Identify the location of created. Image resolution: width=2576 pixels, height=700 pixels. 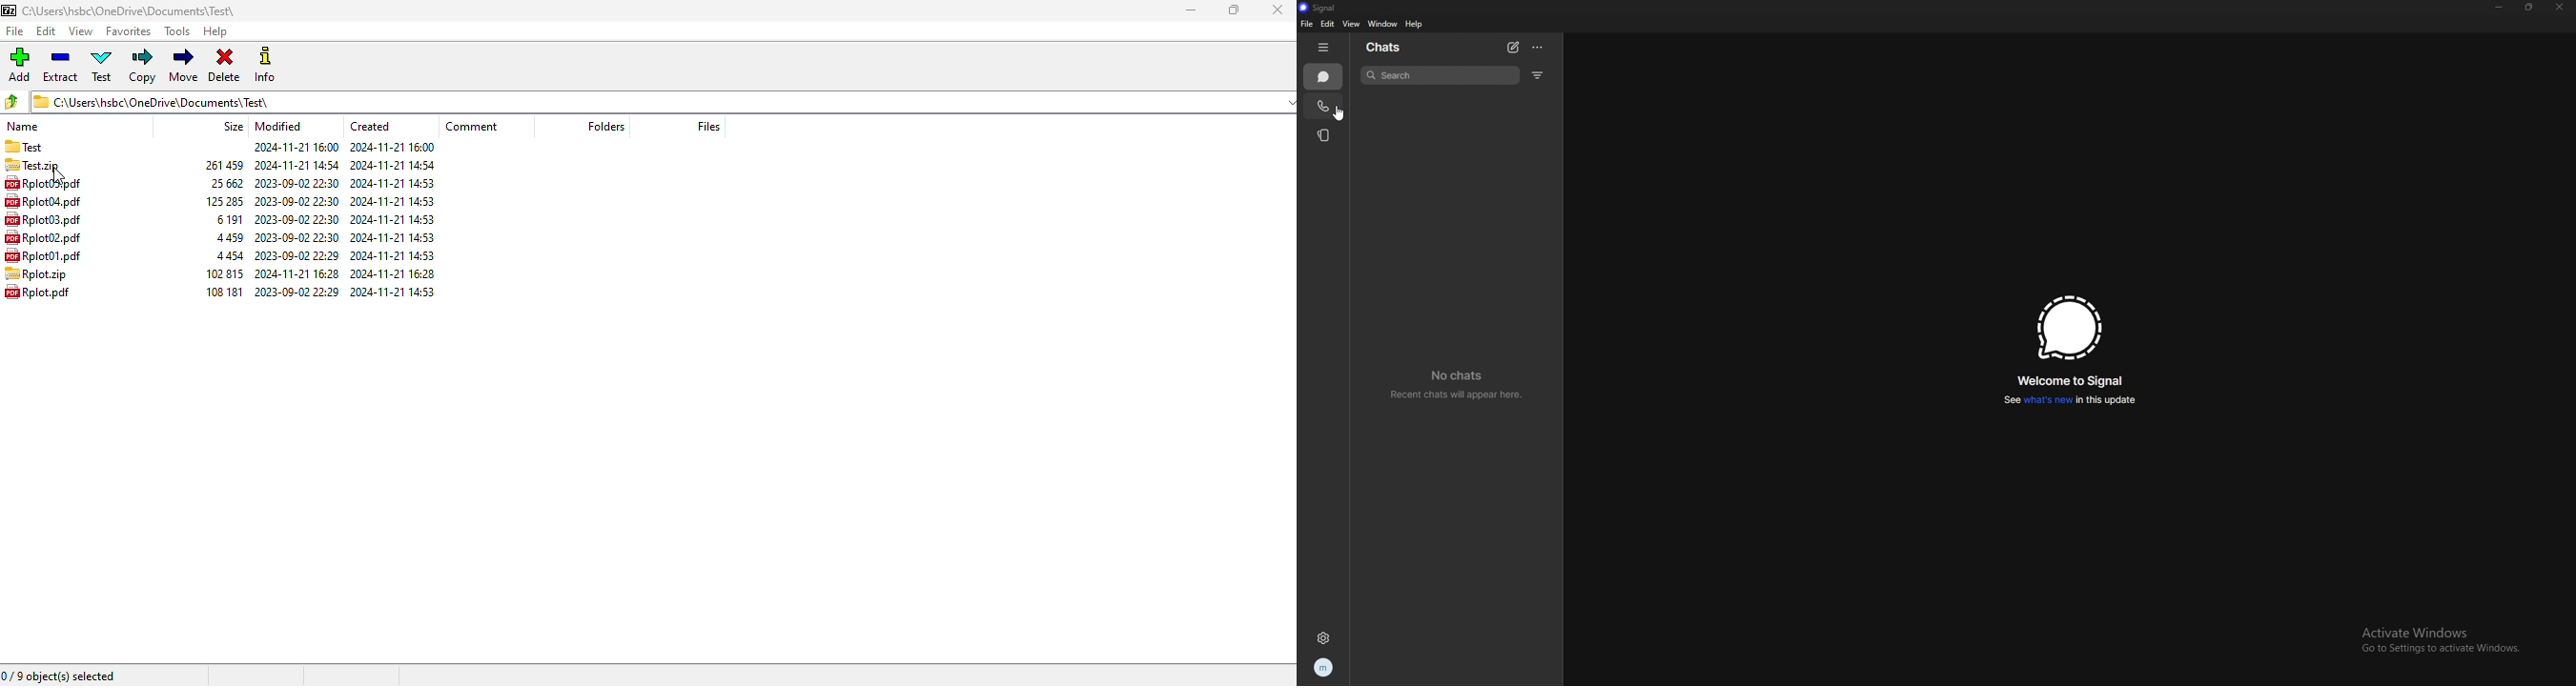
(370, 125).